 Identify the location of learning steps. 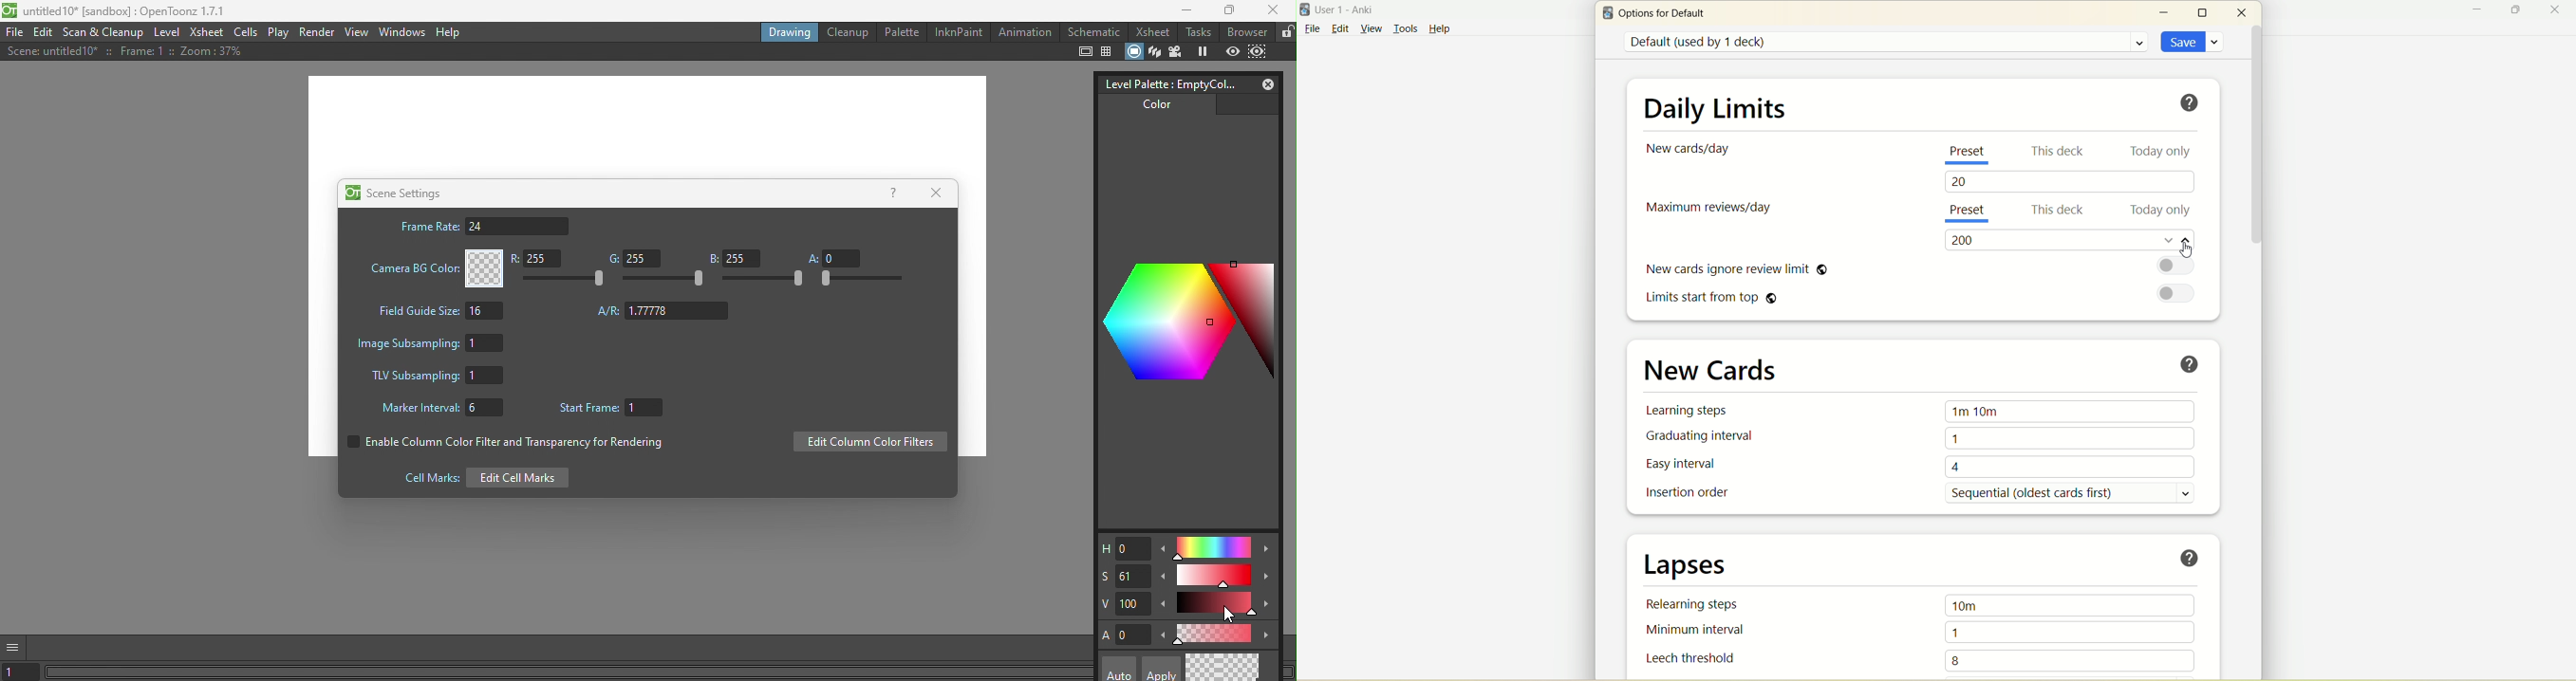
(1690, 412).